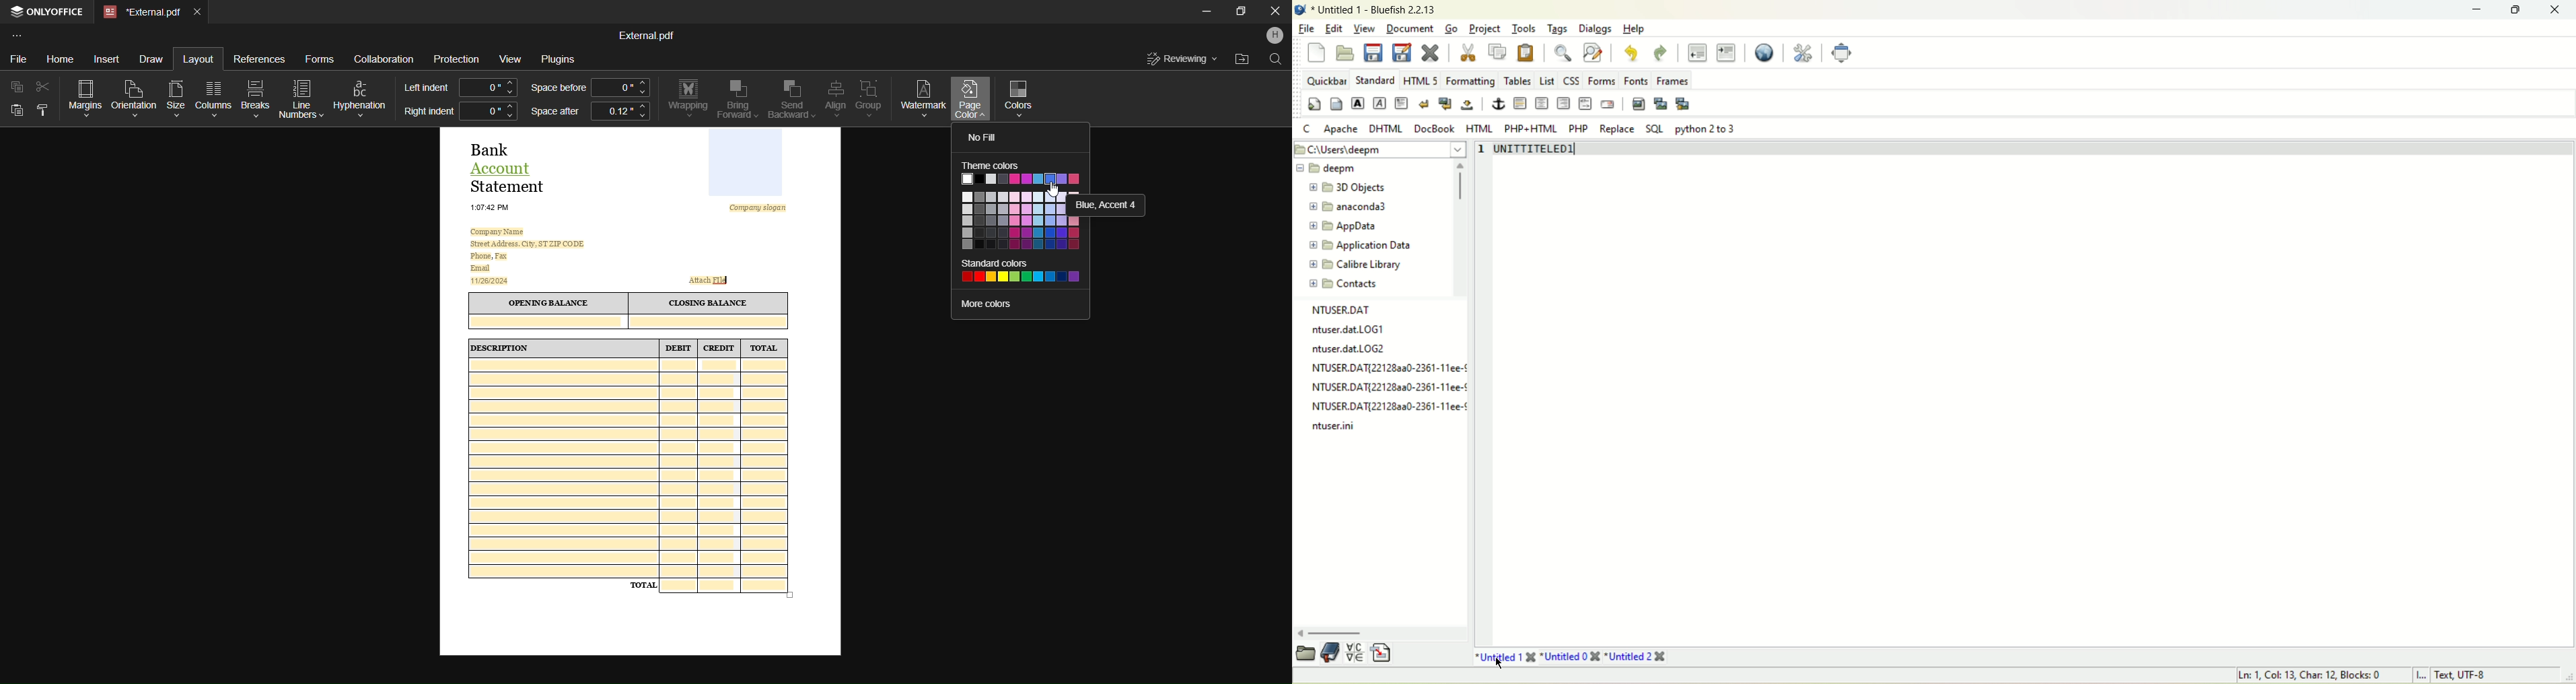 This screenshot has width=2576, height=700. I want to click on Collaboration, so click(384, 57).